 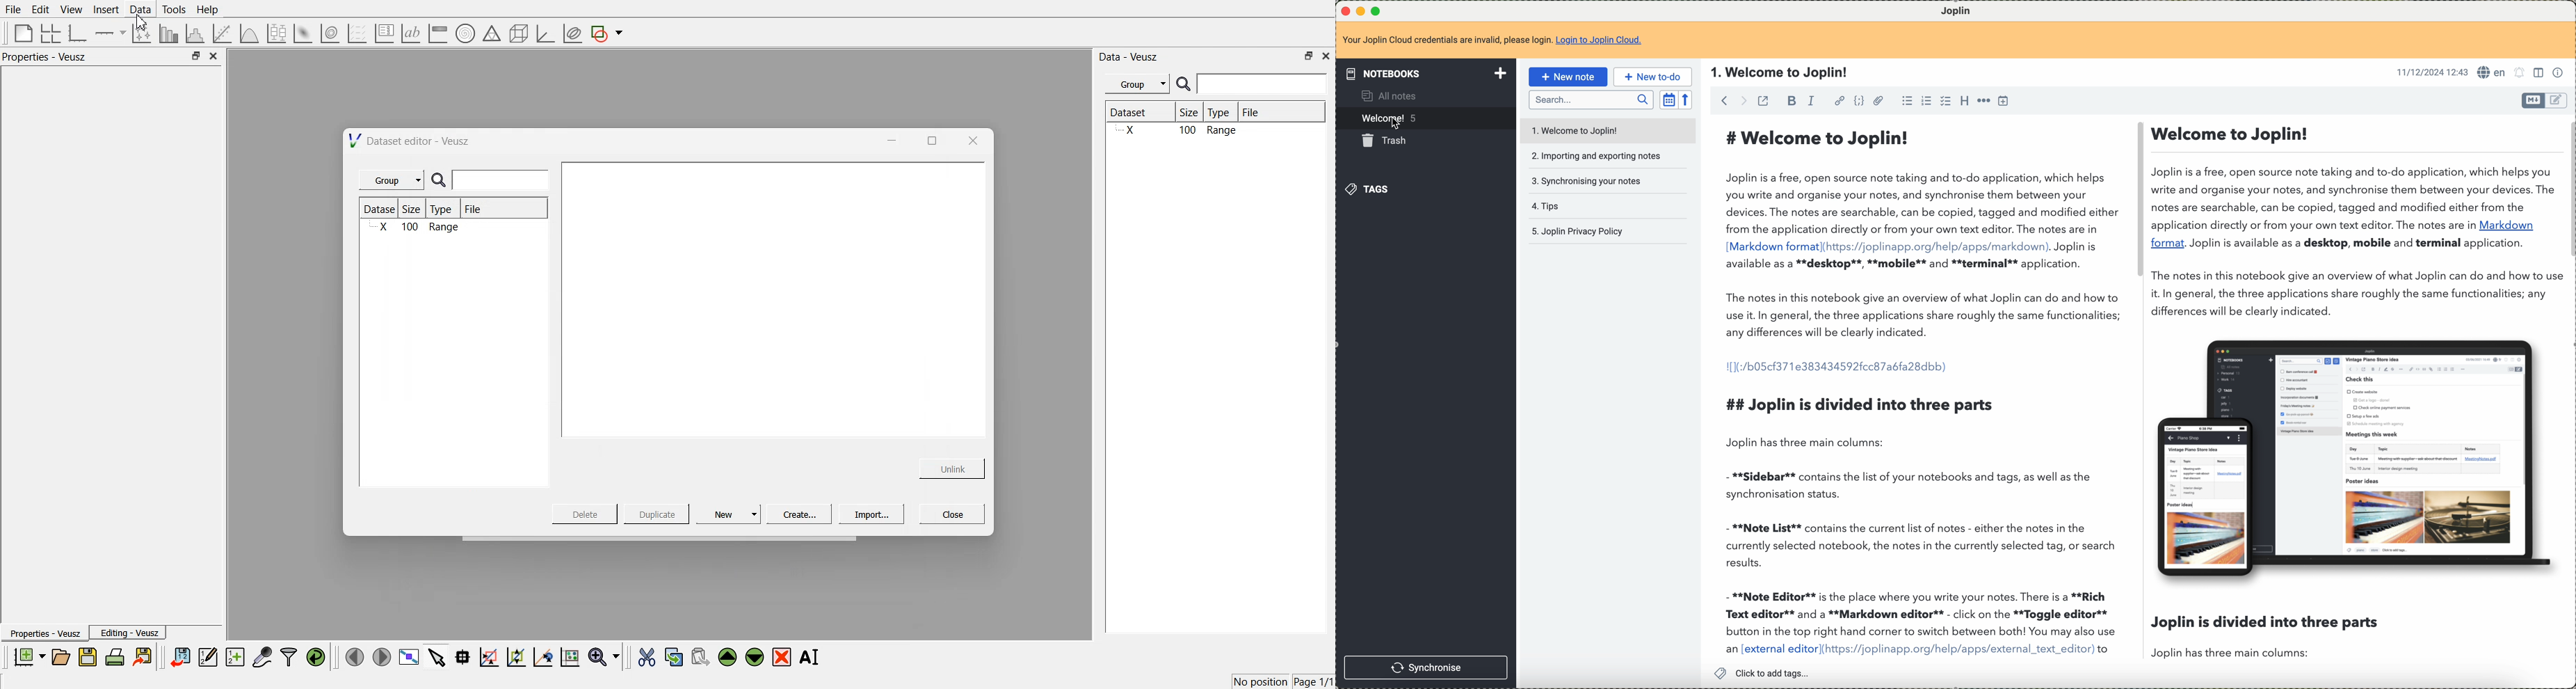 I want to click on search bar, so click(x=1591, y=101).